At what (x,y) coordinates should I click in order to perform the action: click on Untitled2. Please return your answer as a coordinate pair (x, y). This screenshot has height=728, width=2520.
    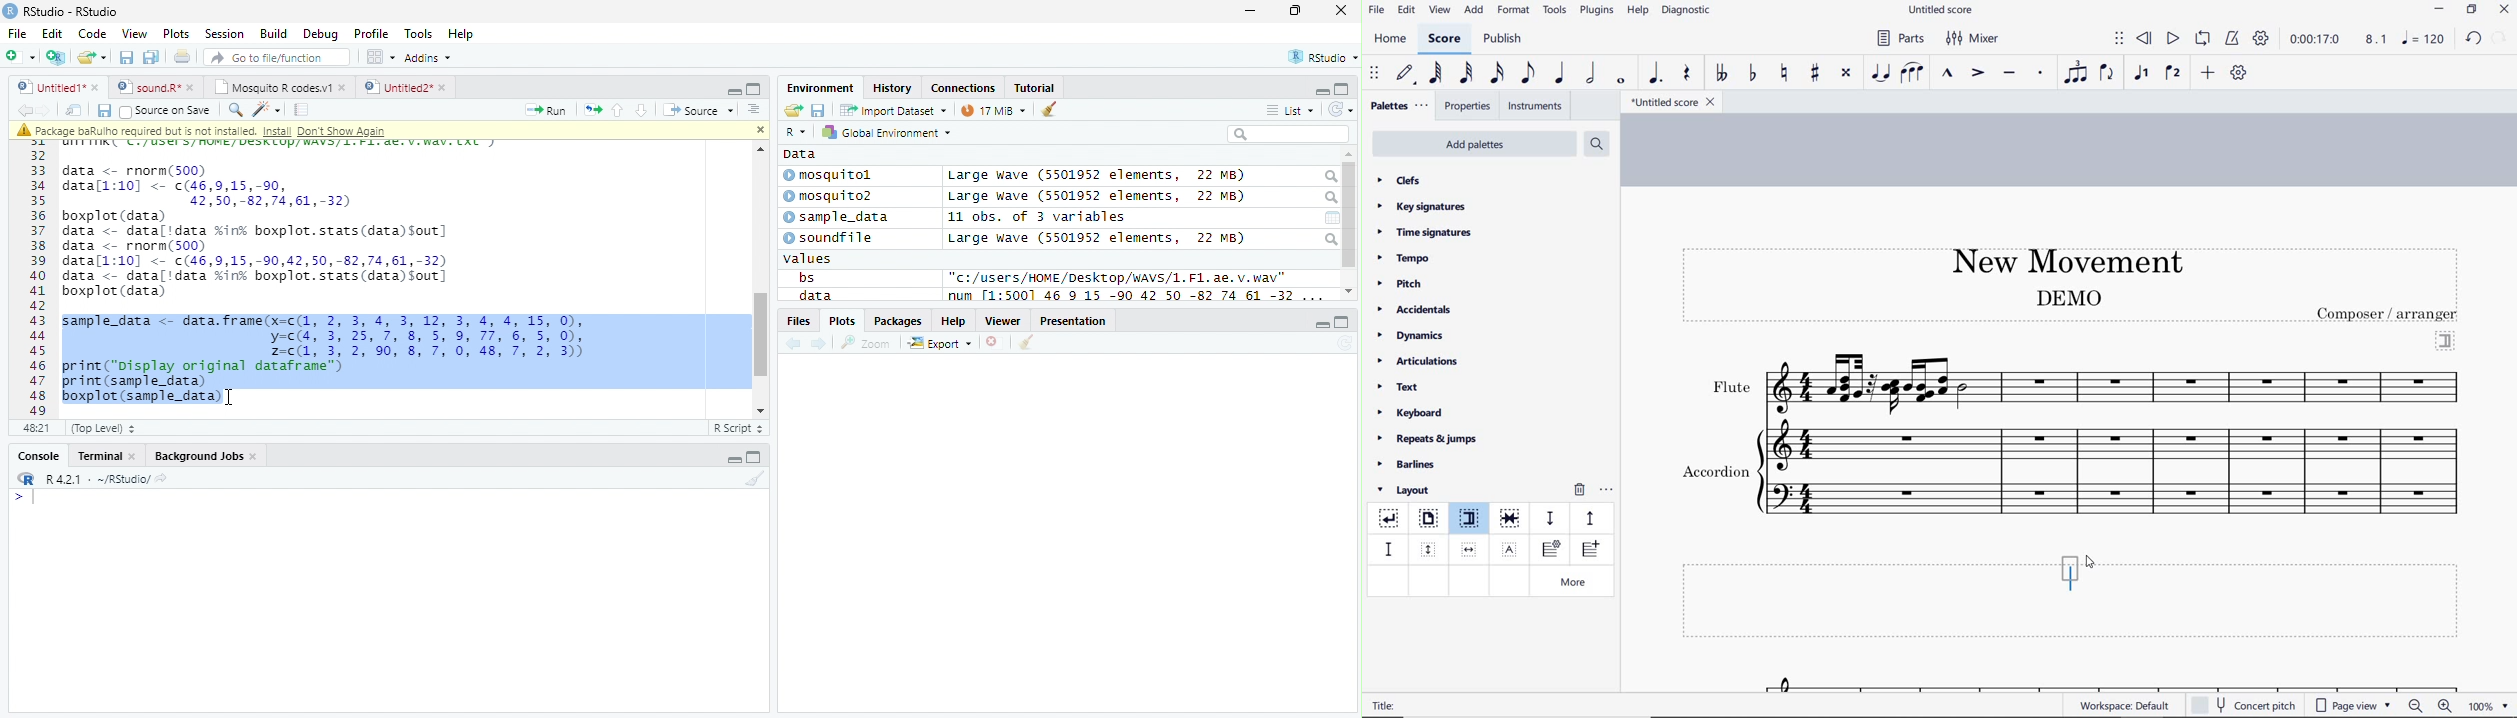
    Looking at the image, I should click on (405, 88).